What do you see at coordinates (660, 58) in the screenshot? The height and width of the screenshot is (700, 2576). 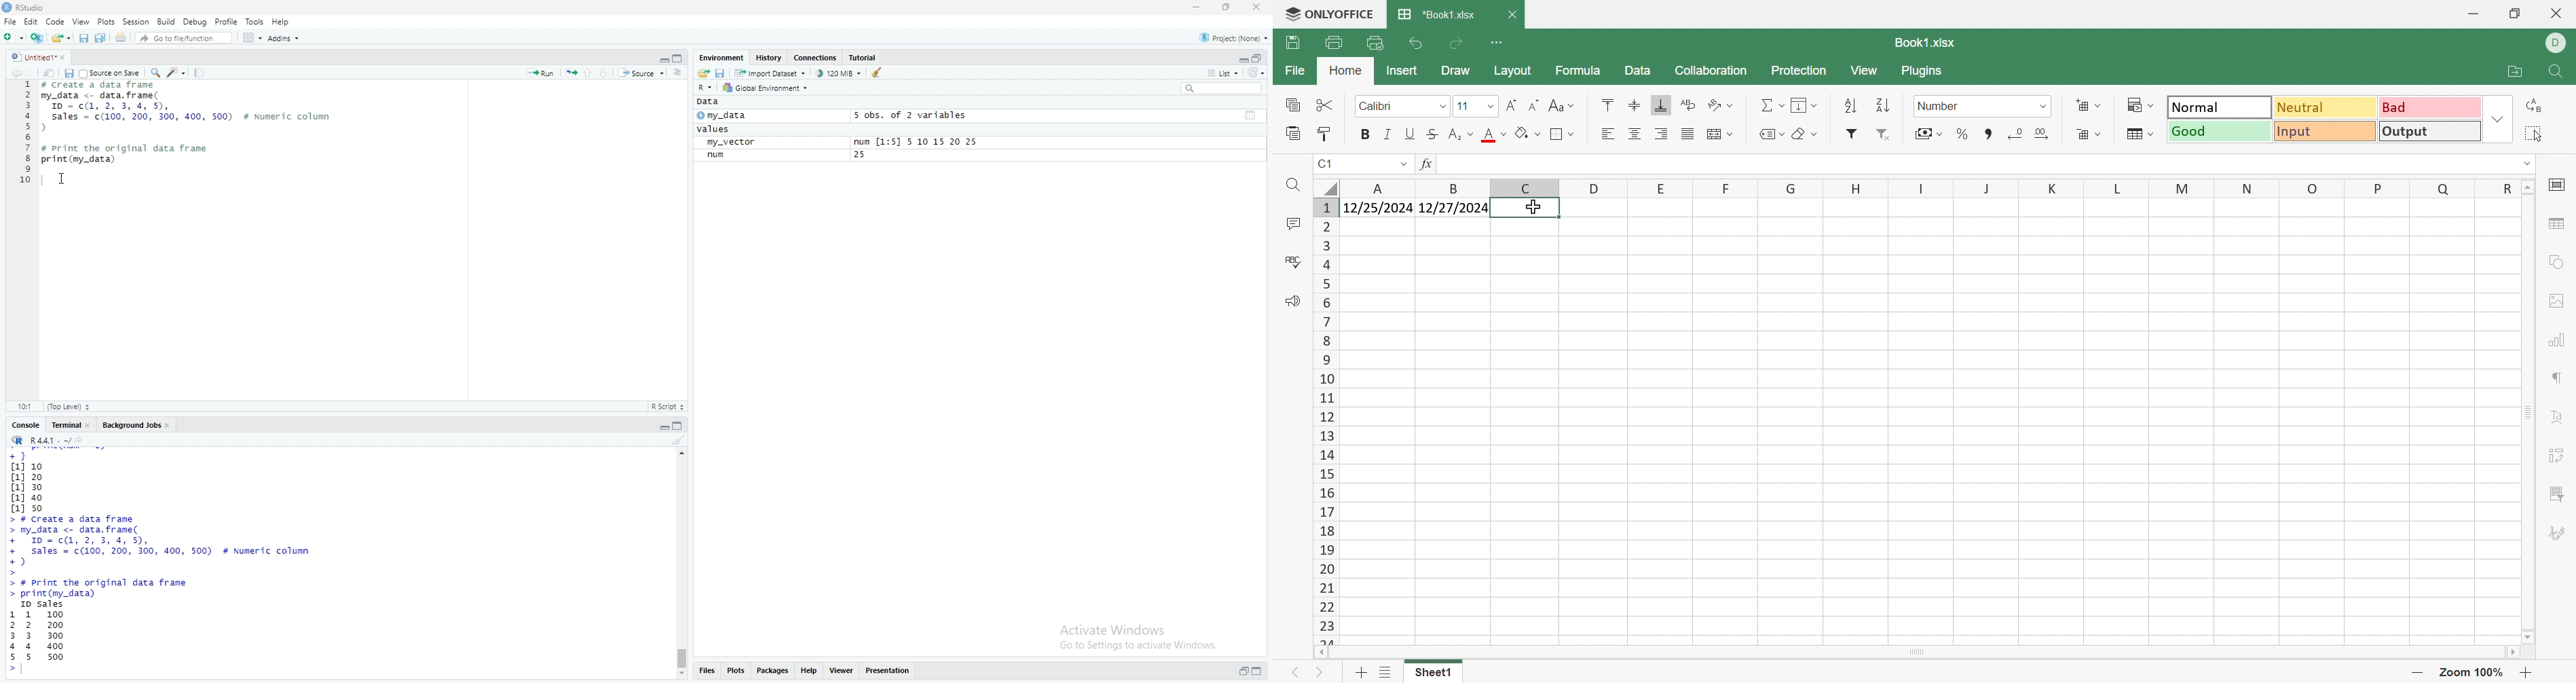 I see `minimize` at bounding box center [660, 58].